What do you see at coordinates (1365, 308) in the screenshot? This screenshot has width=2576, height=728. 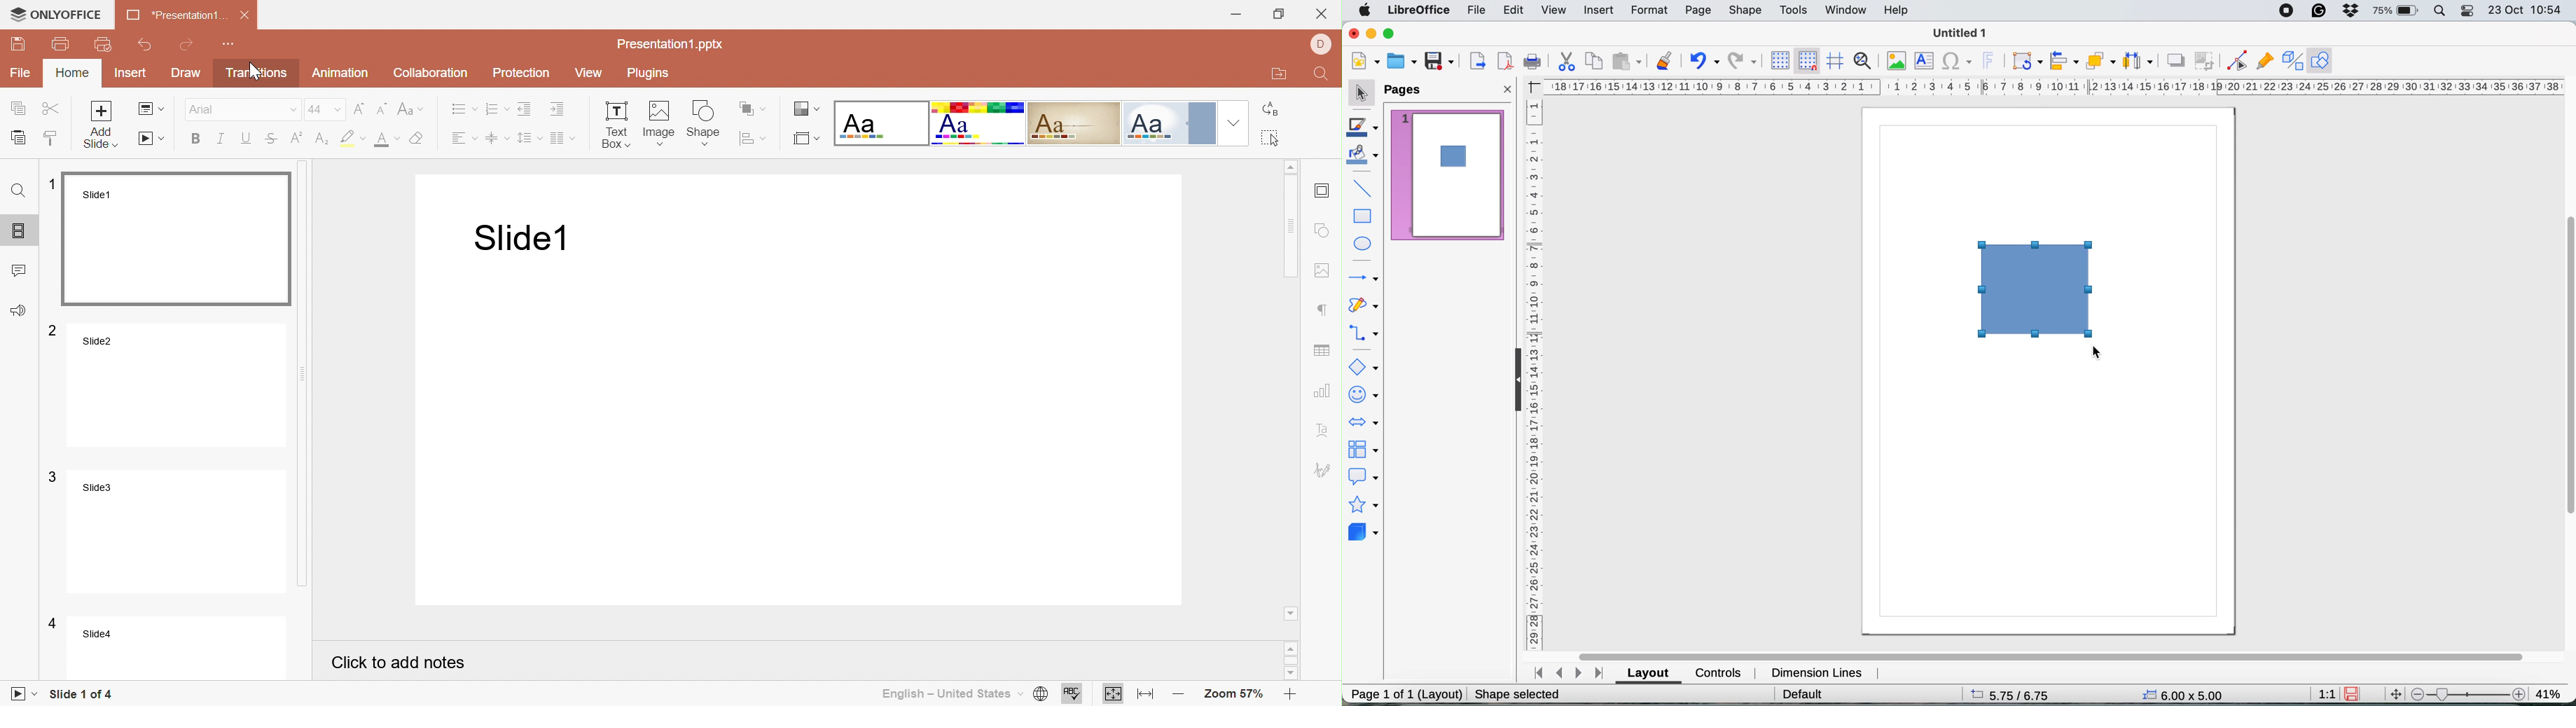 I see `curves and polygons` at bounding box center [1365, 308].